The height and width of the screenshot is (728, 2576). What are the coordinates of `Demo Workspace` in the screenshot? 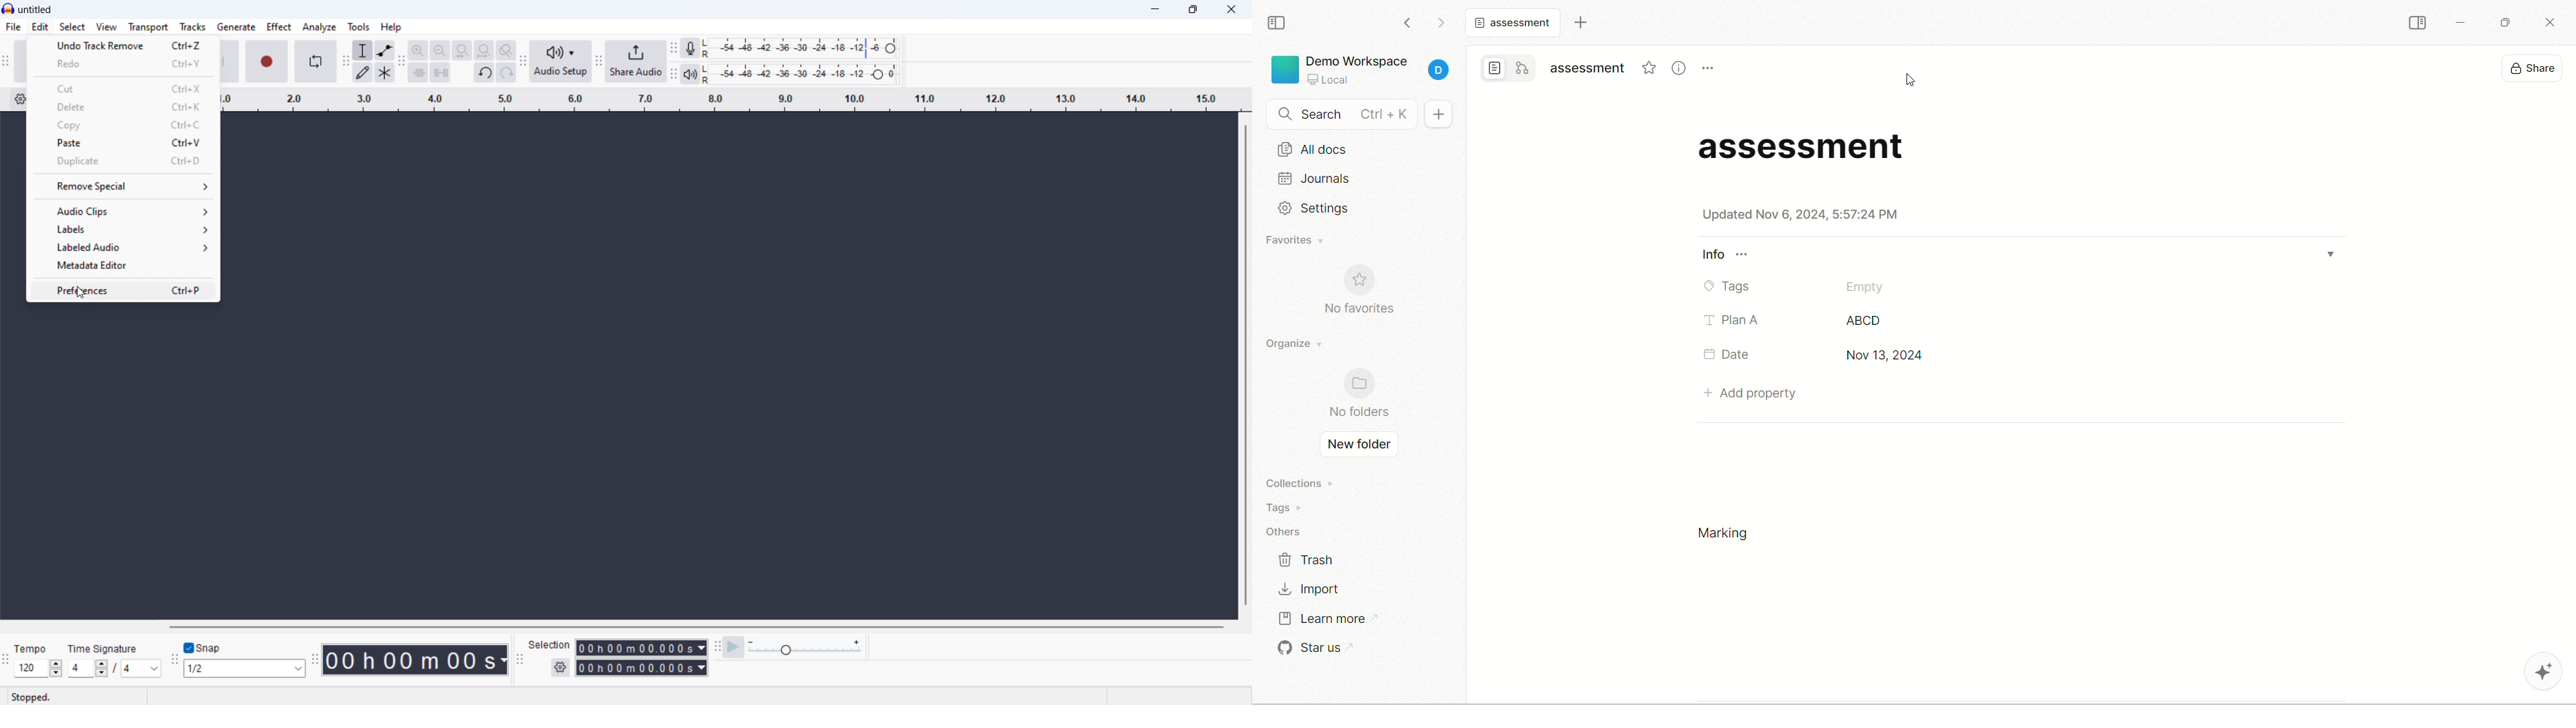 It's located at (1361, 68).